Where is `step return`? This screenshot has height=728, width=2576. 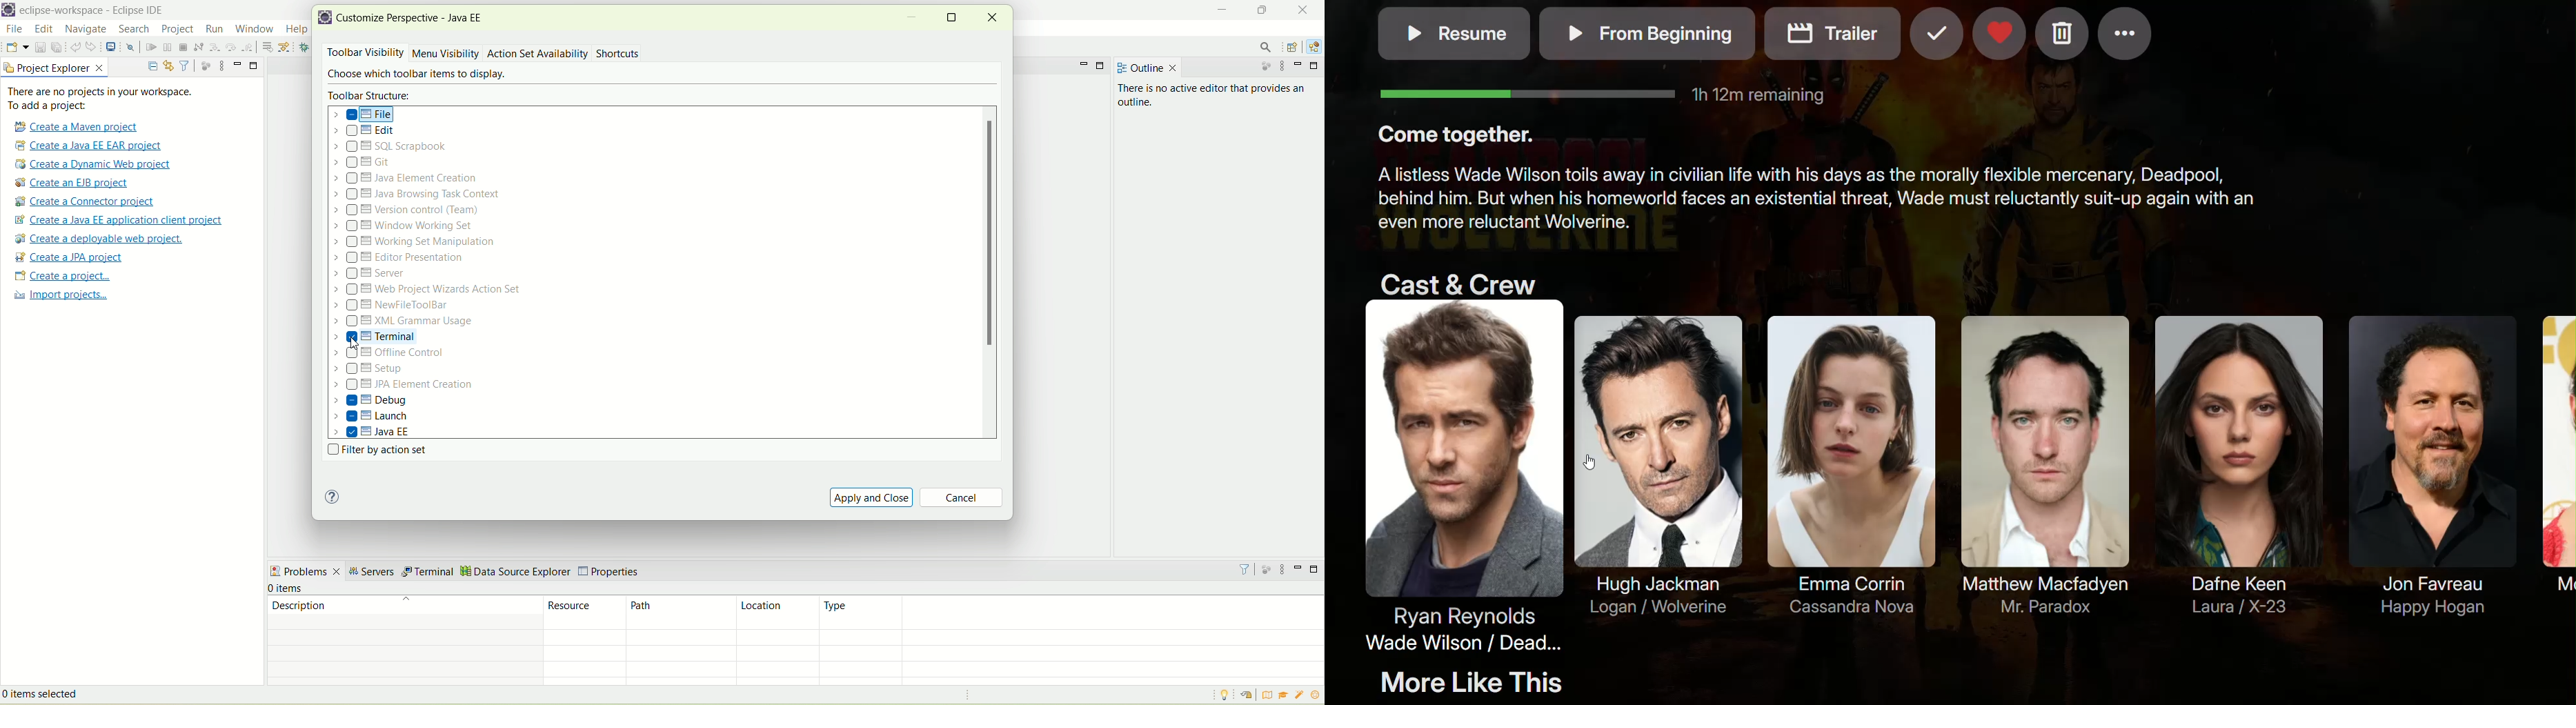 step return is located at coordinates (248, 47).